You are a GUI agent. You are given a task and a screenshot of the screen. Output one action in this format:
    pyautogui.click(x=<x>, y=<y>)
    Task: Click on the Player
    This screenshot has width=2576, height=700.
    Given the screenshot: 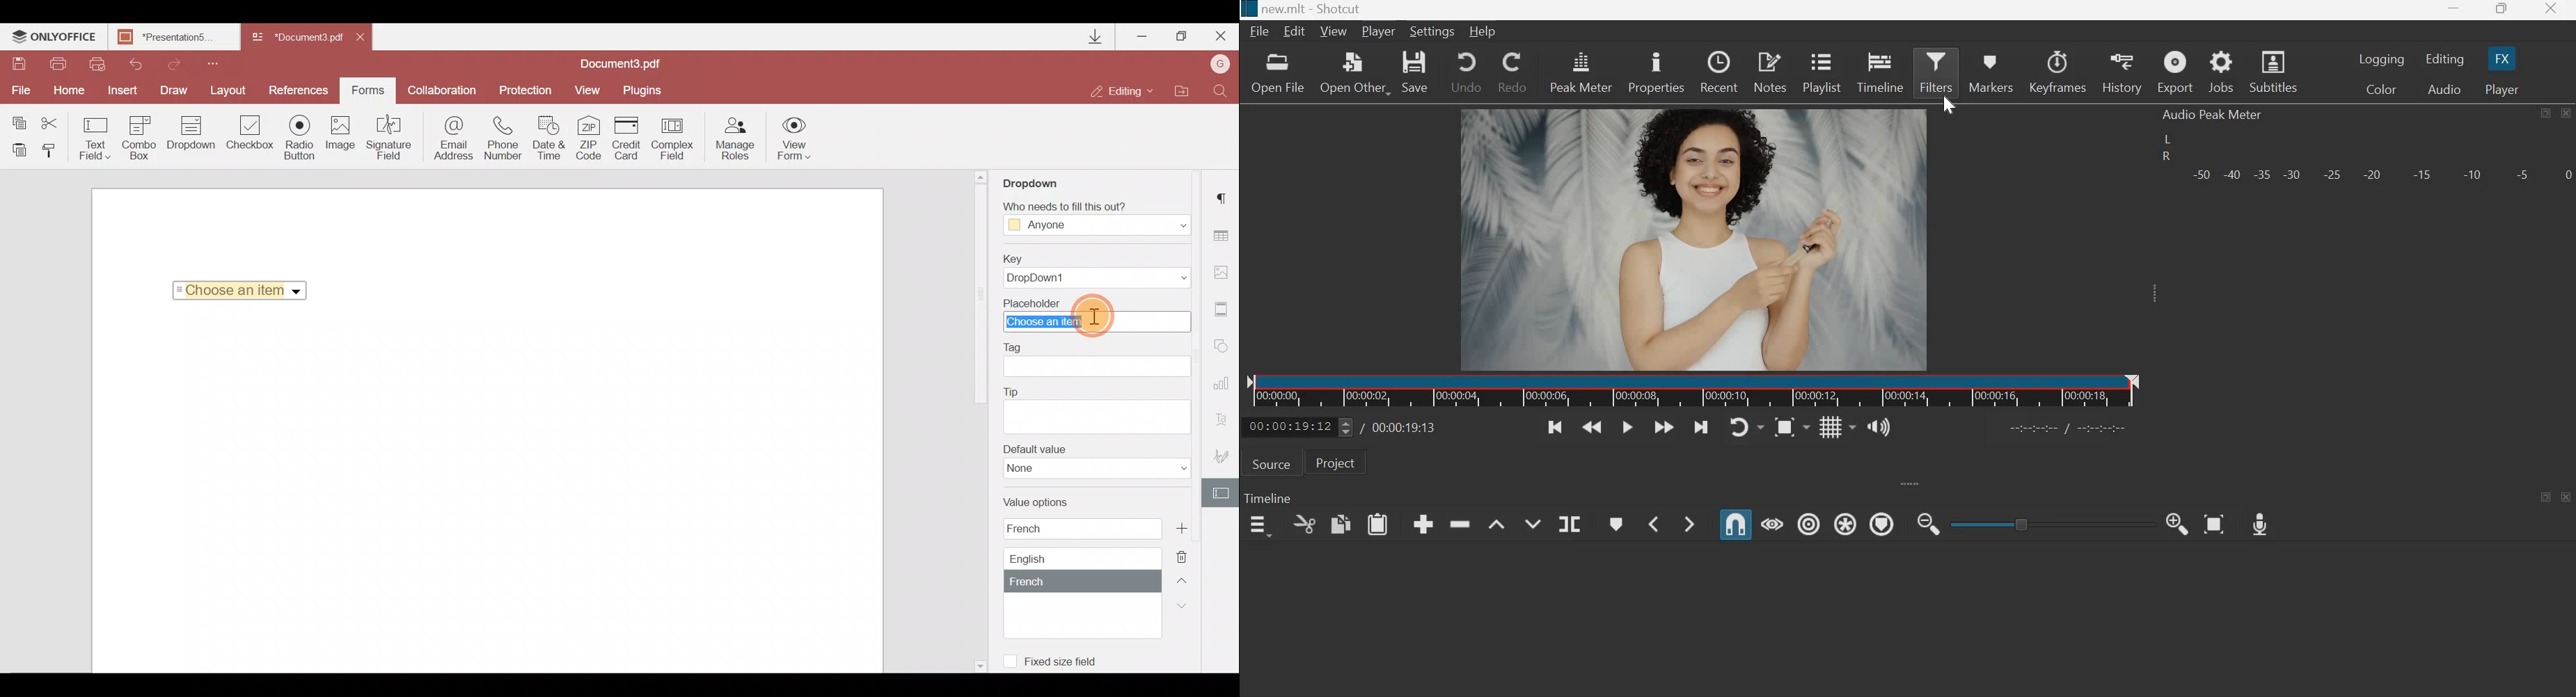 What is the action you would take?
    pyautogui.click(x=1379, y=32)
    